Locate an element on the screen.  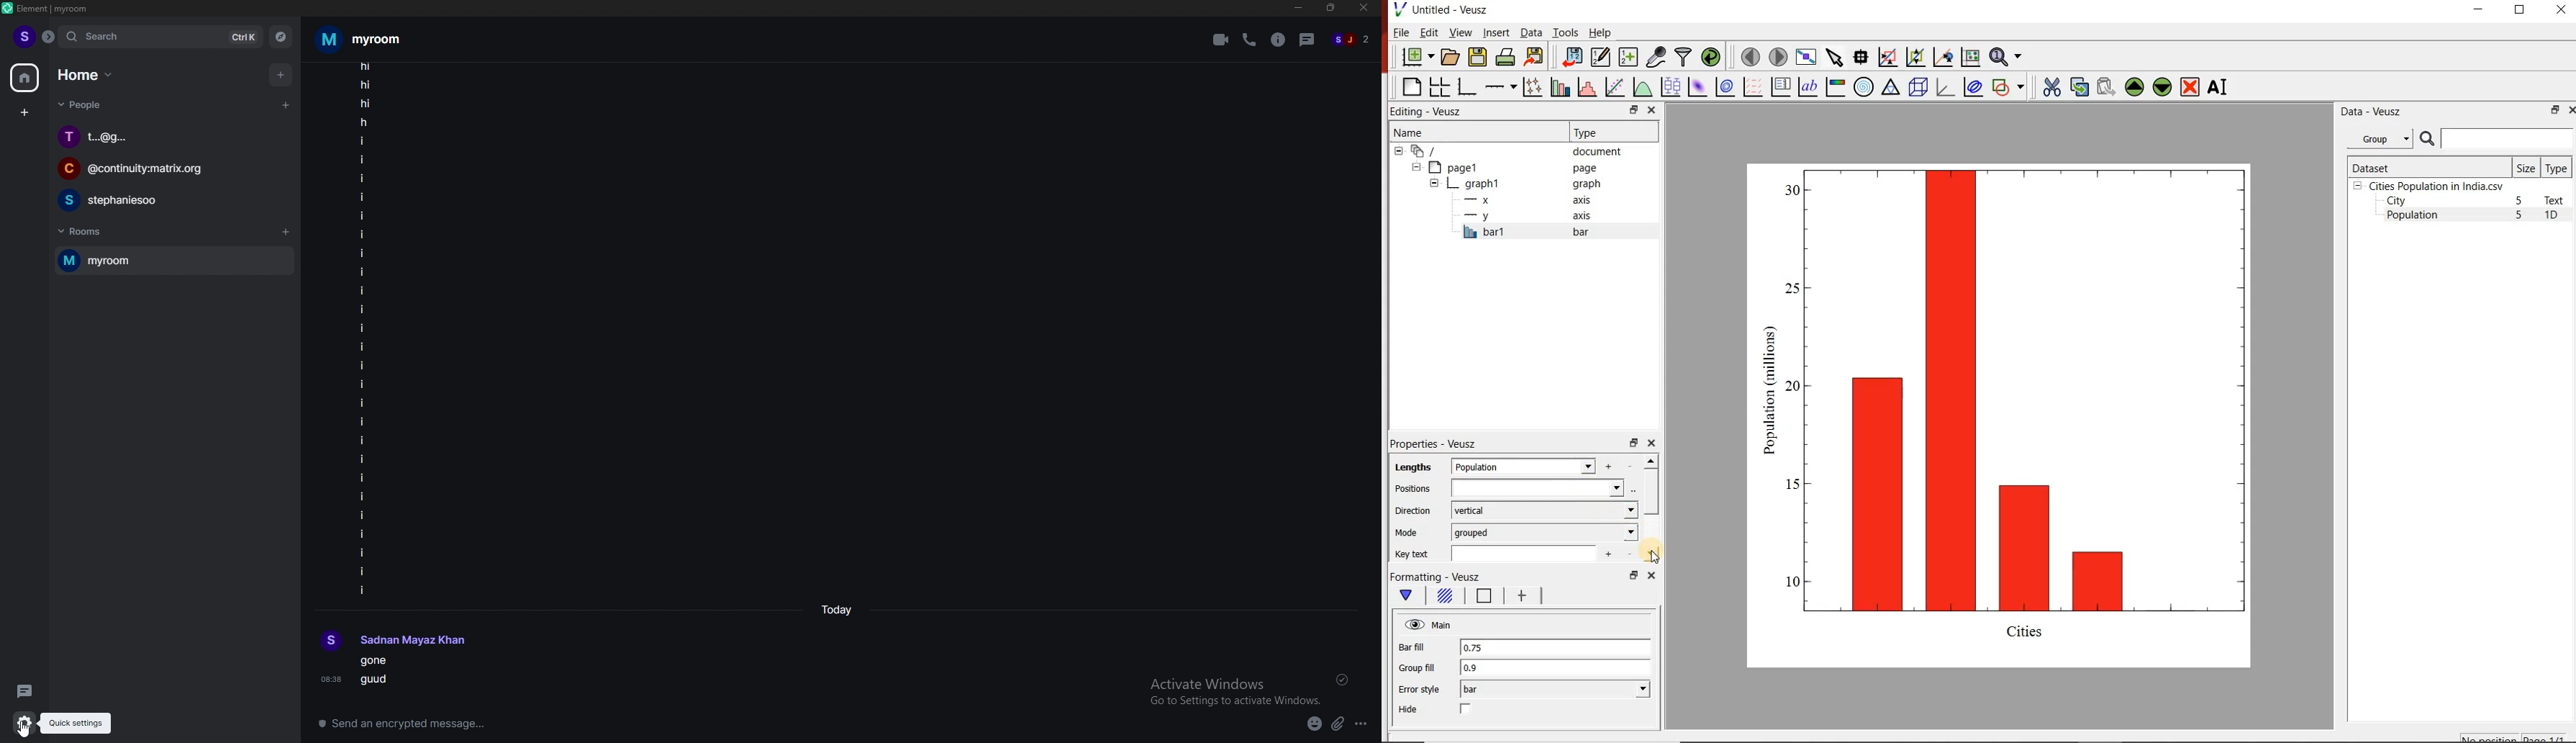
click to reset graph axes is located at coordinates (1970, 56).